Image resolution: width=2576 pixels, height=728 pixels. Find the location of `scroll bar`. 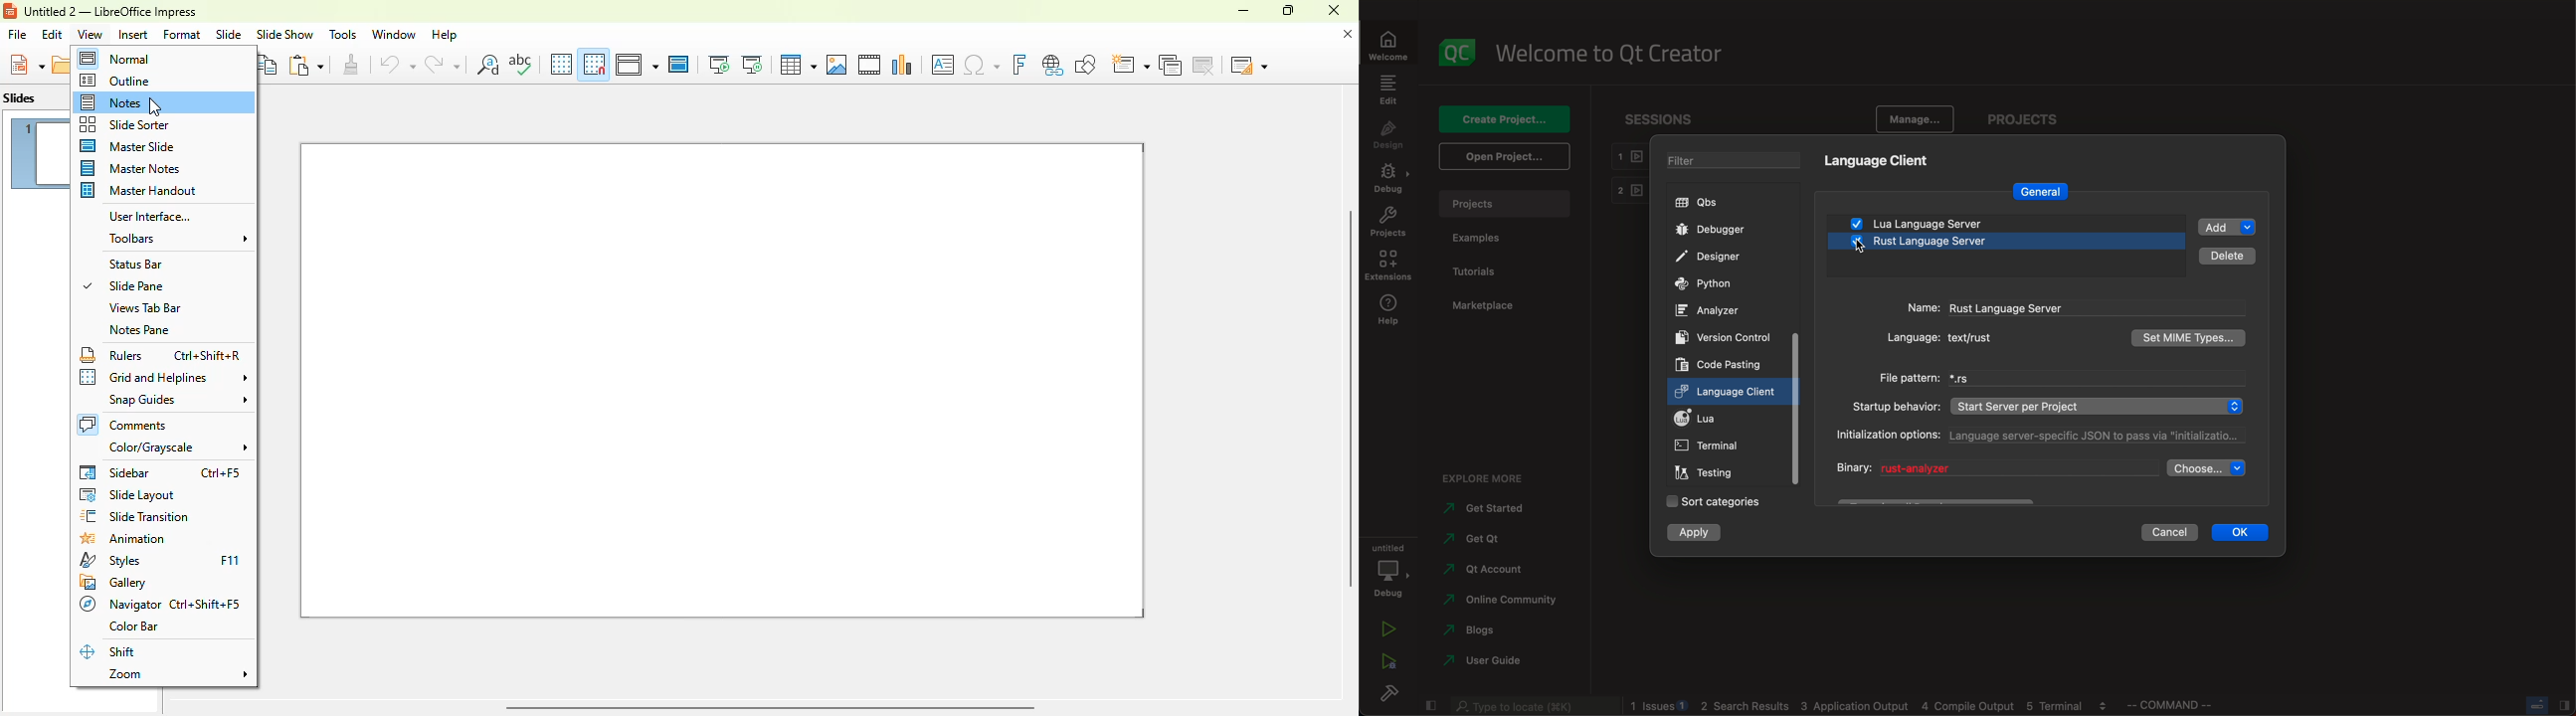

scroll bar is located at coordinates (1796, 409).